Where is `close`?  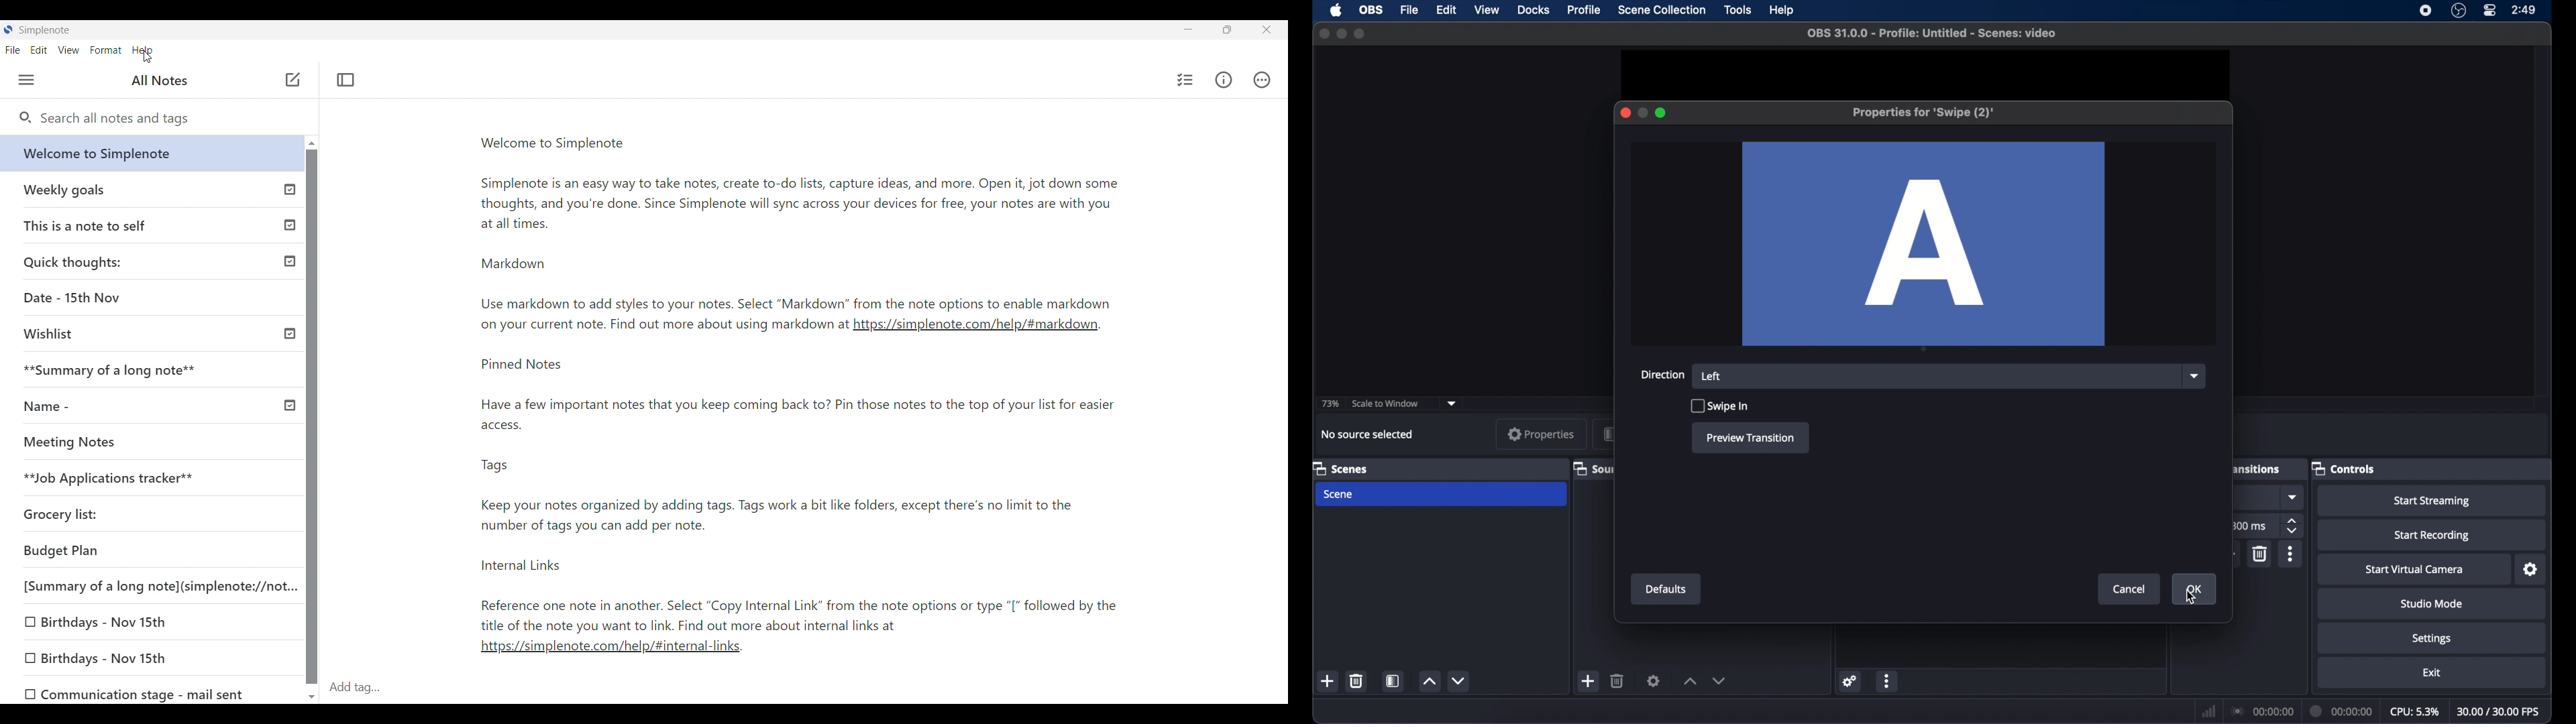
close is located at coordinates (1324, 34).